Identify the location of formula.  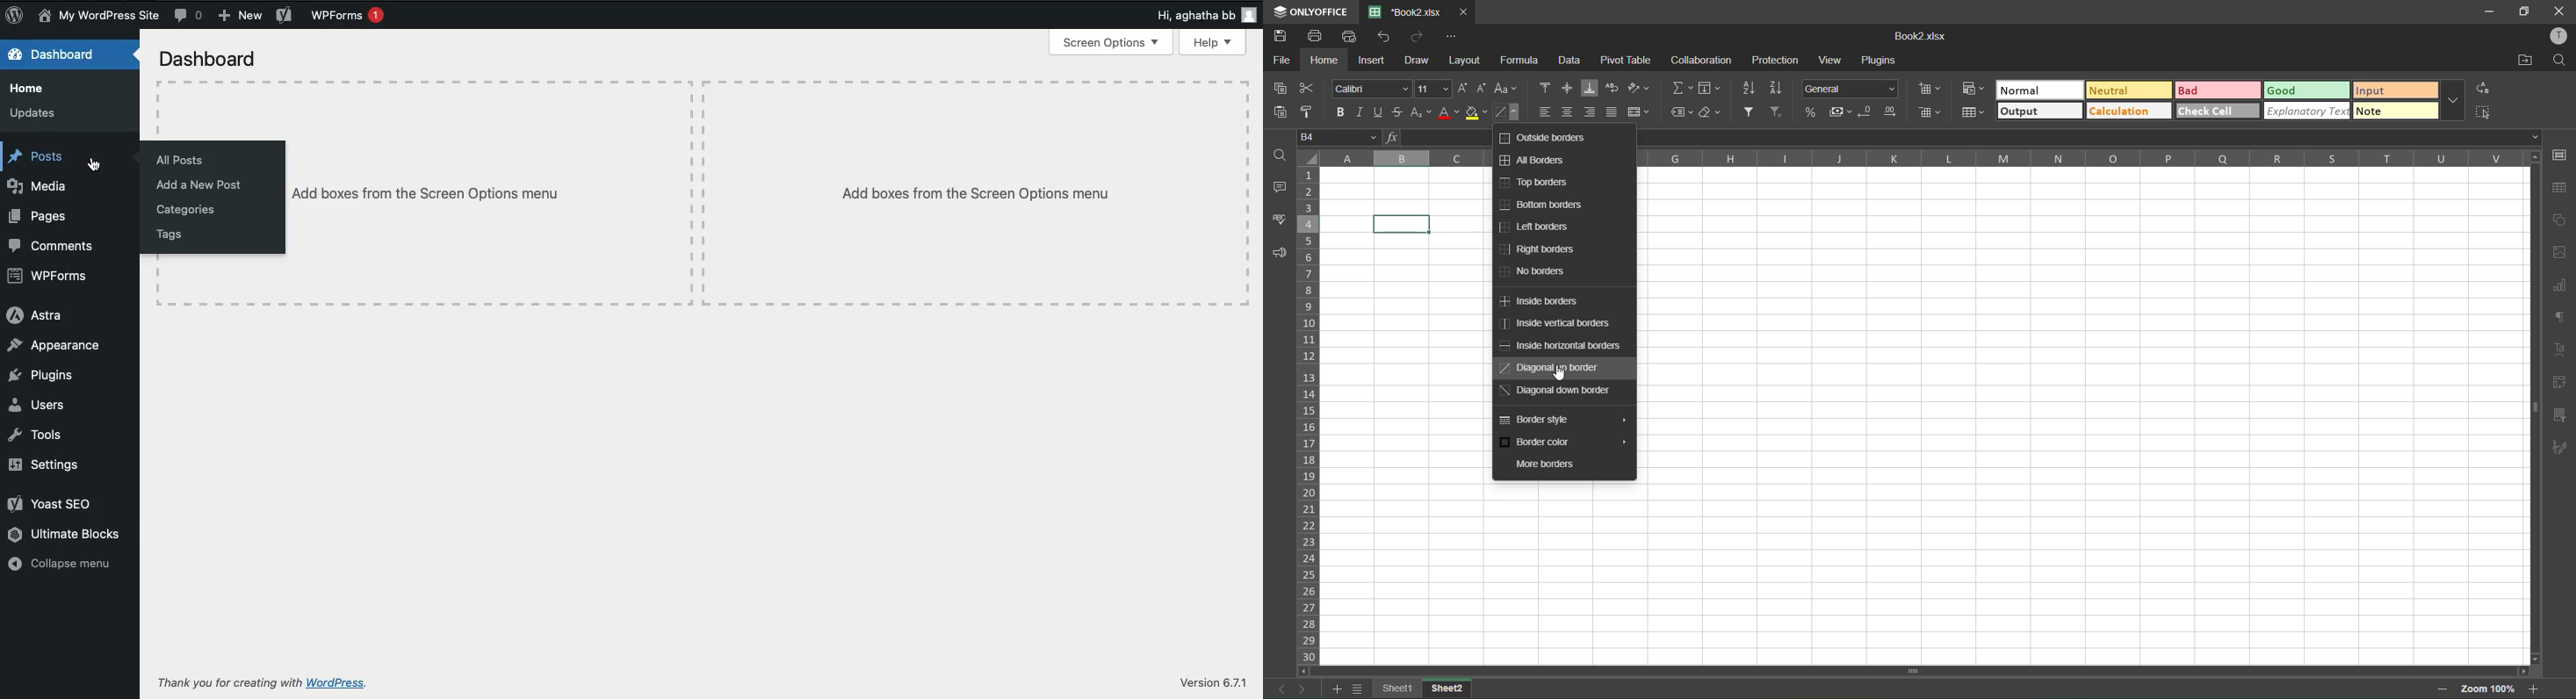
(1522, 62).